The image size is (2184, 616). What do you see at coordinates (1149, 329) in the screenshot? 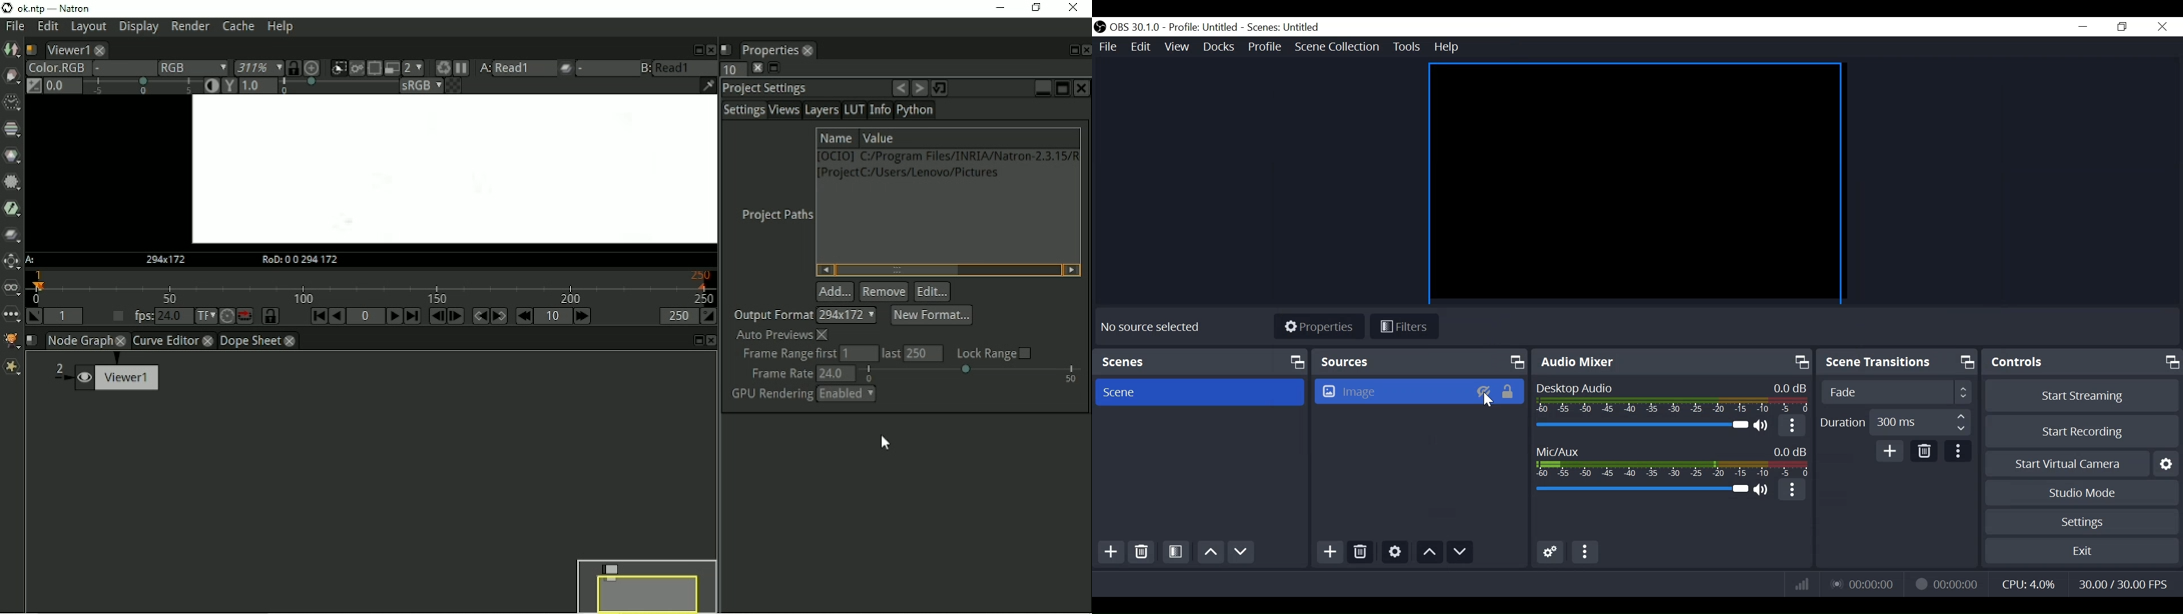
I see `No source selected` at bounding box center [1149, 329].